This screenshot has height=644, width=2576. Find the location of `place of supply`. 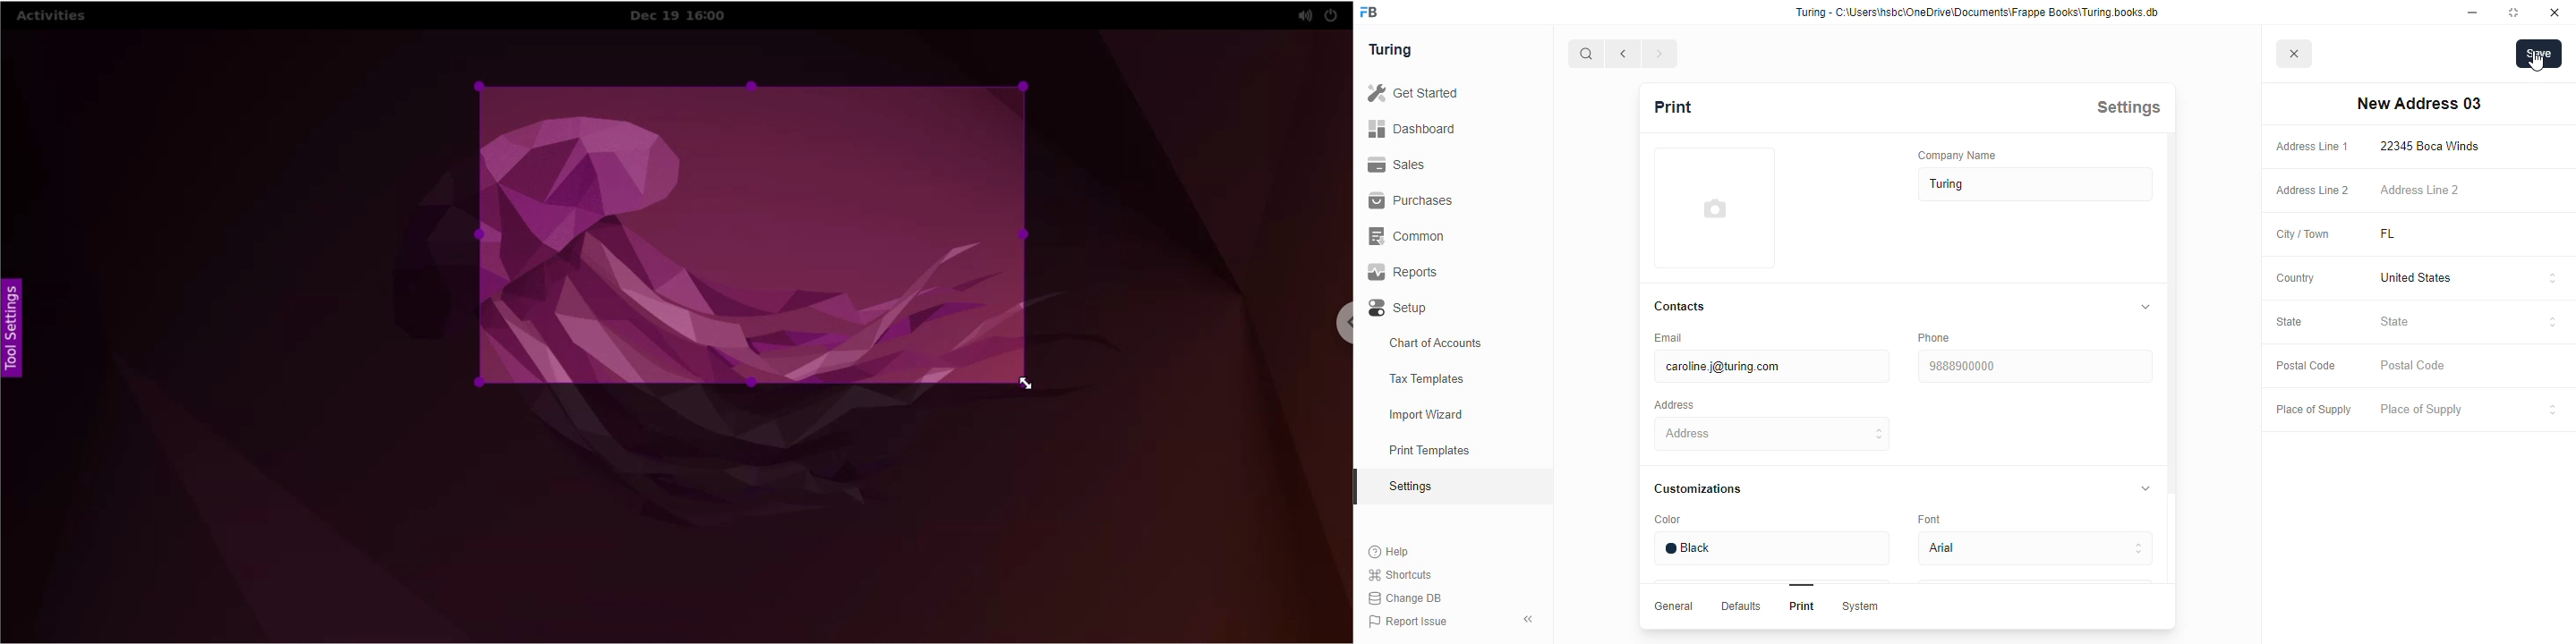

place of supply is located at coordinates (2469, 411).